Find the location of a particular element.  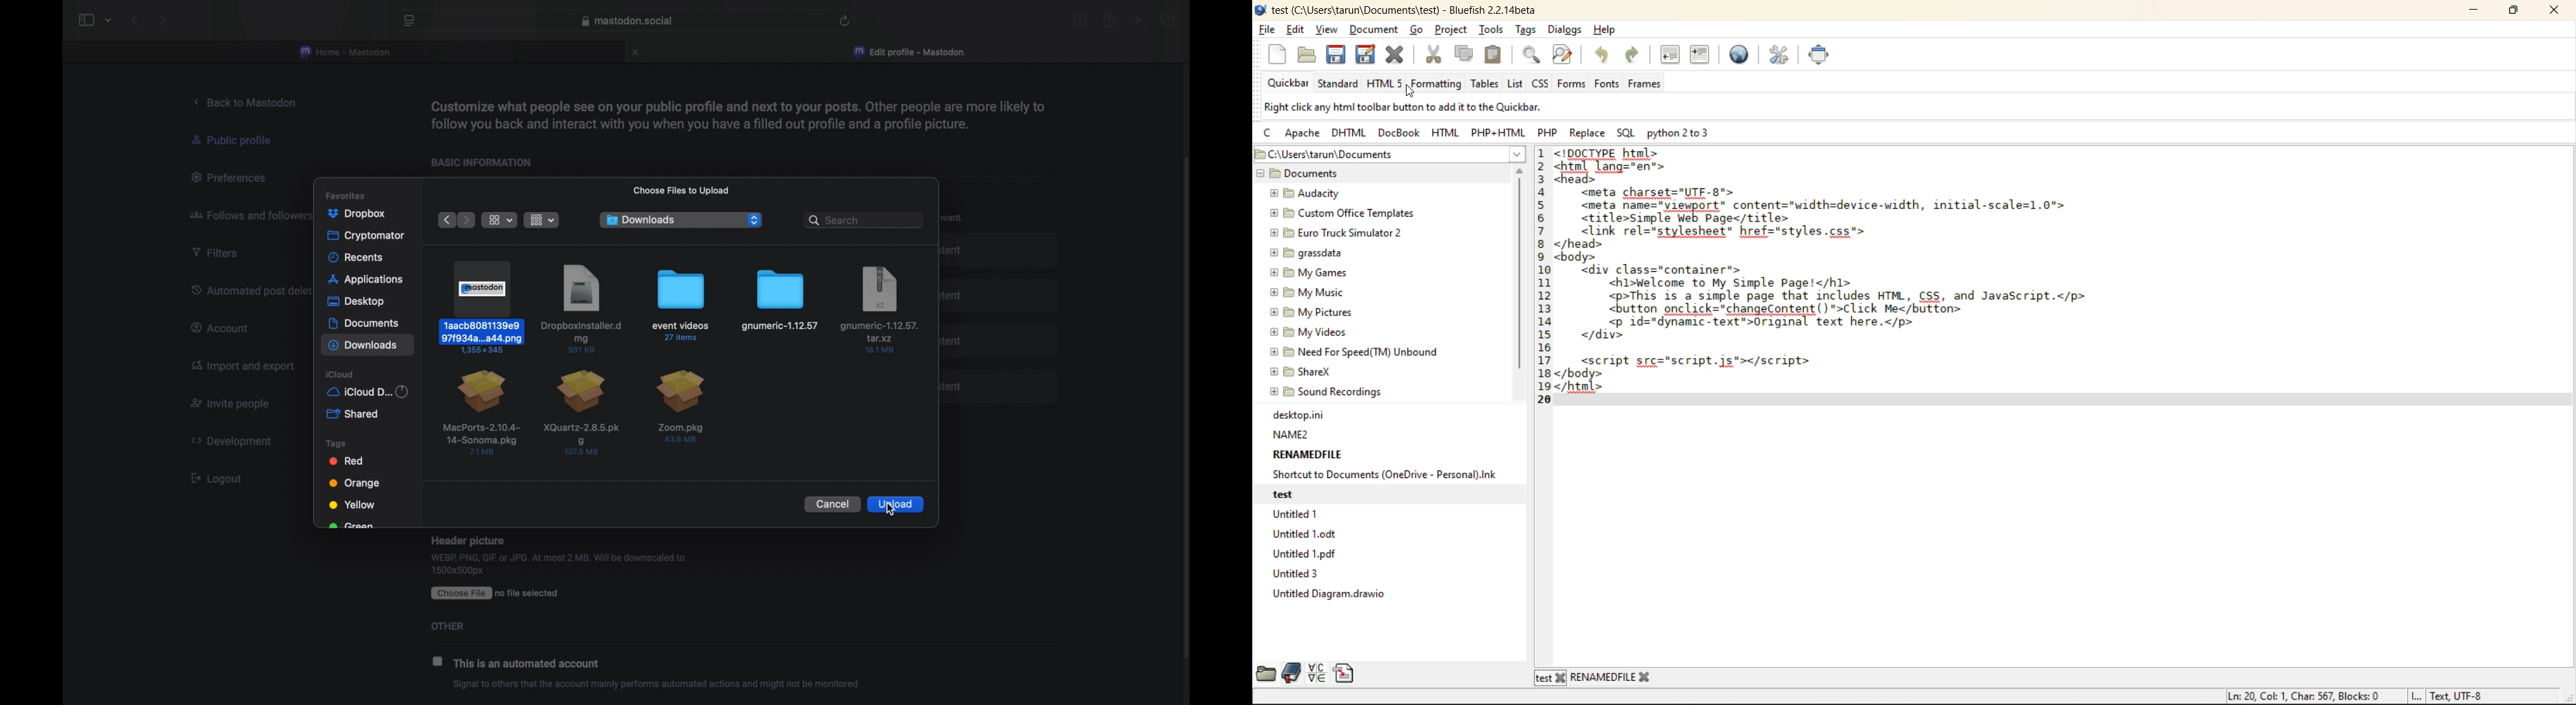

dhtml is located at coordinates (1348, 130).